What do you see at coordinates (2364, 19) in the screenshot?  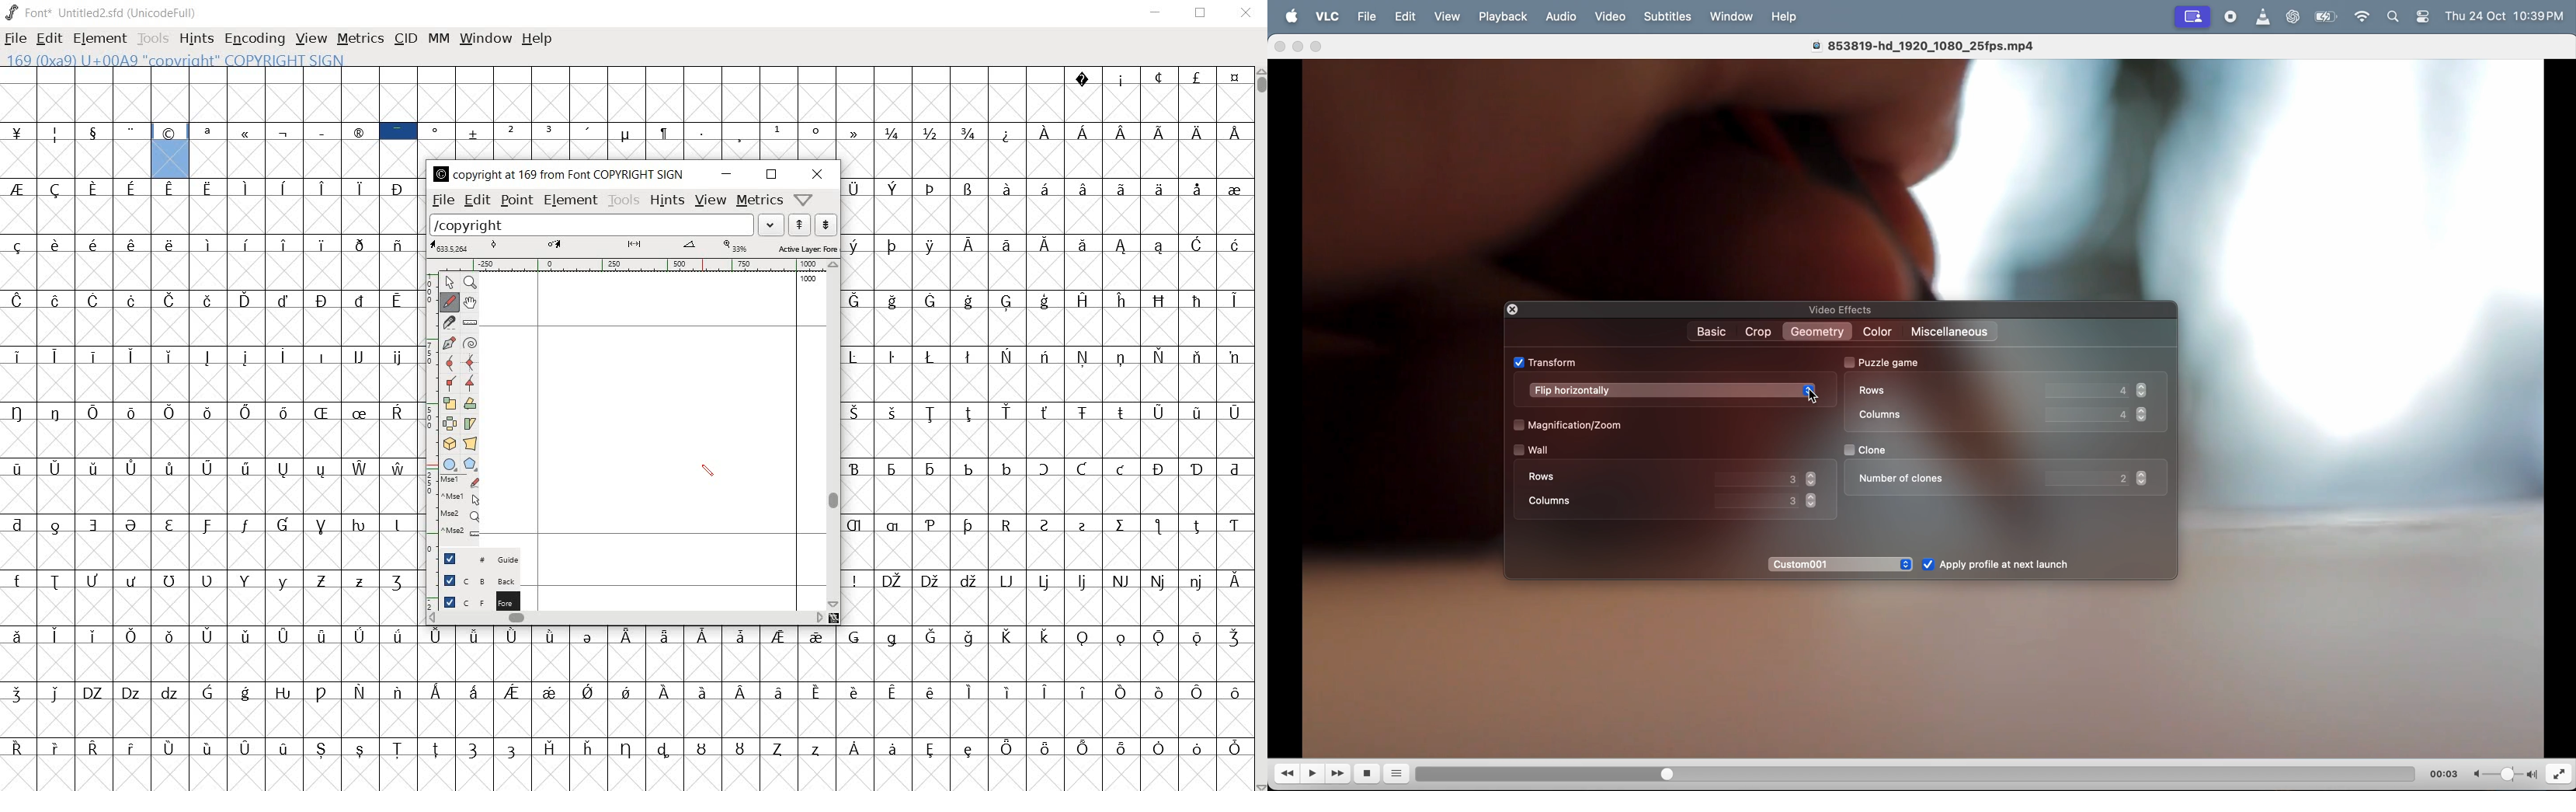 I see `wifi` at bounding box center [2364, 19].